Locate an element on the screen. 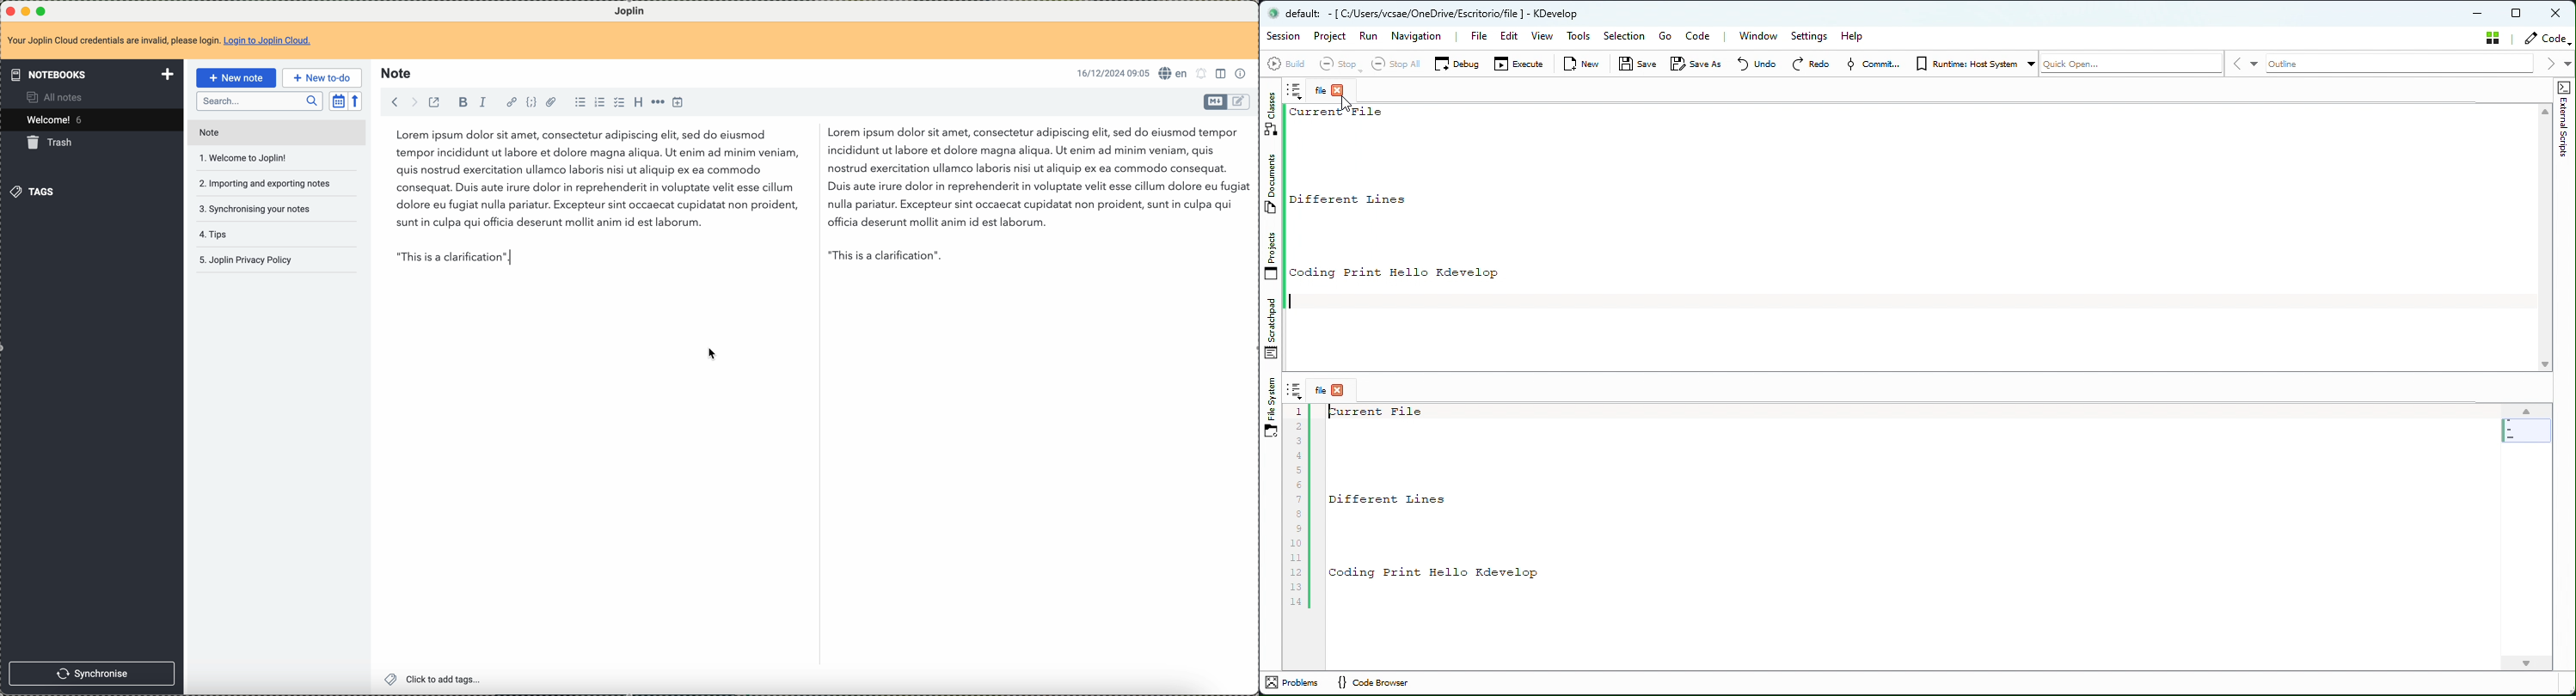 This screenshot has height=700, width=2576. numbered list is located at coordinates (600, 102).